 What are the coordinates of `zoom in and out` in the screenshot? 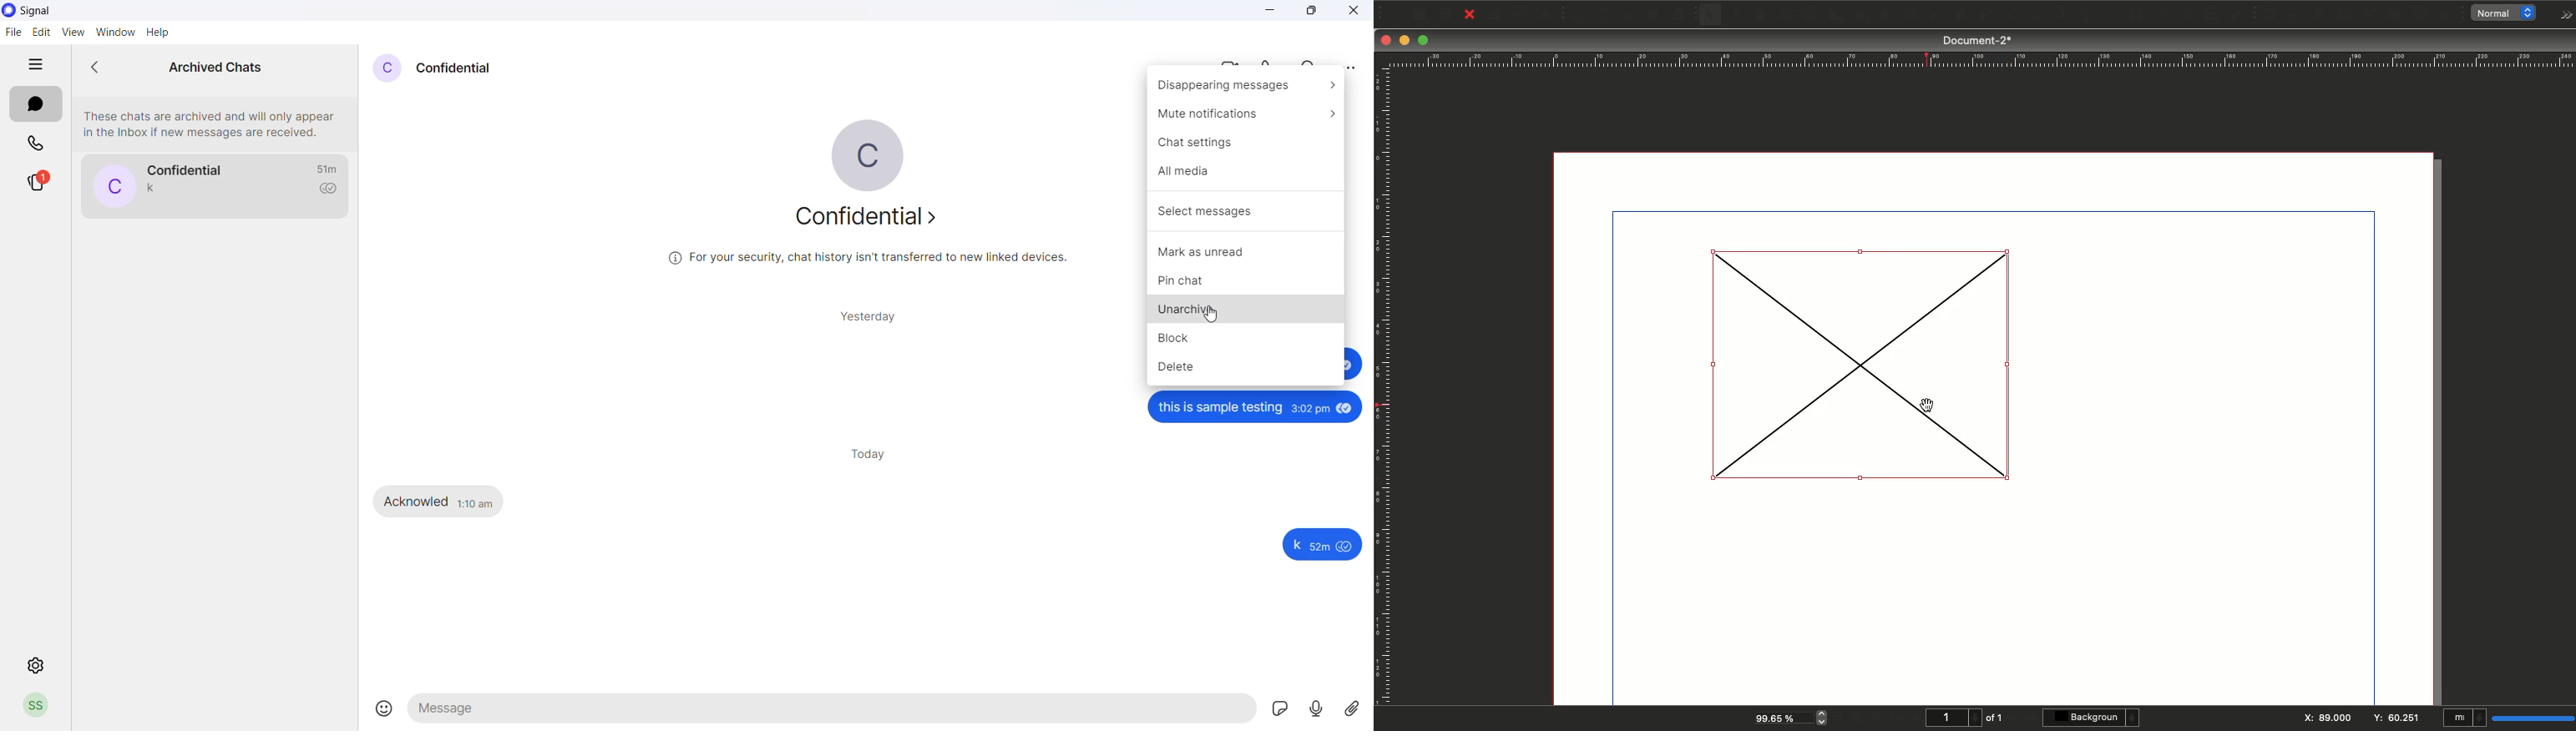 It's located at (1824, 717).